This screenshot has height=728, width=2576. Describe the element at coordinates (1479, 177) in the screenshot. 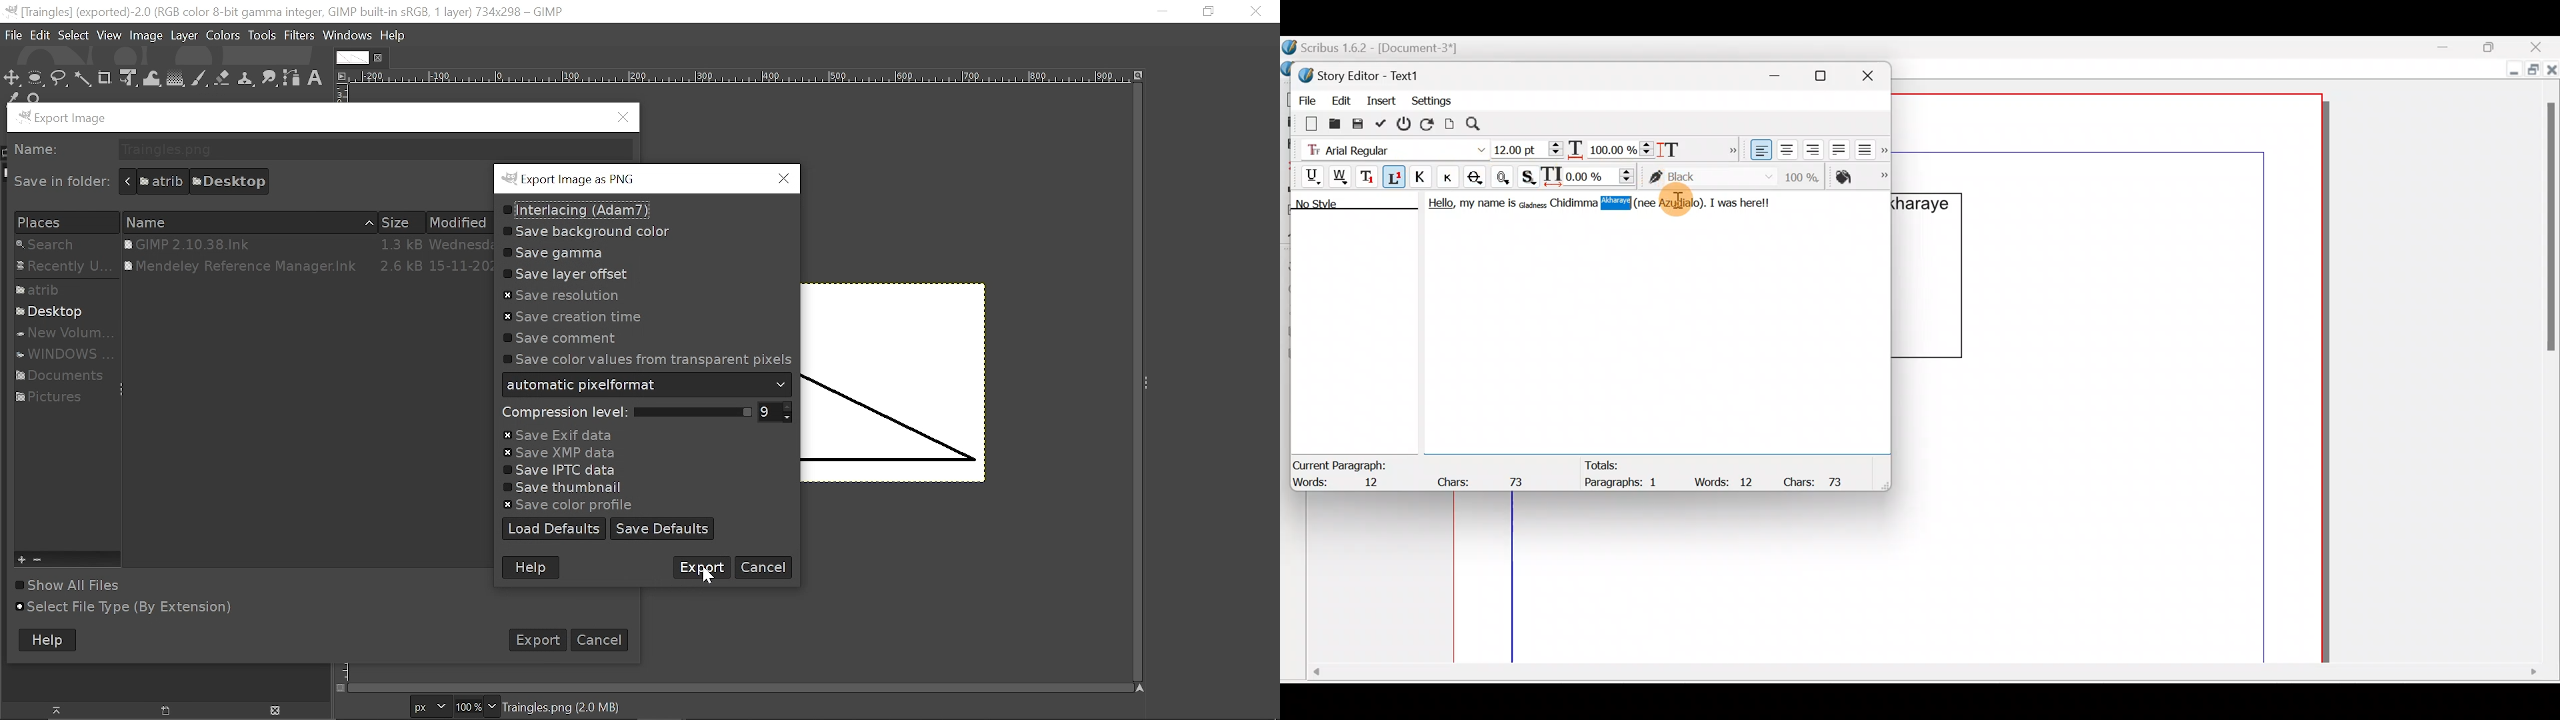

I see `Strike out` at that location.